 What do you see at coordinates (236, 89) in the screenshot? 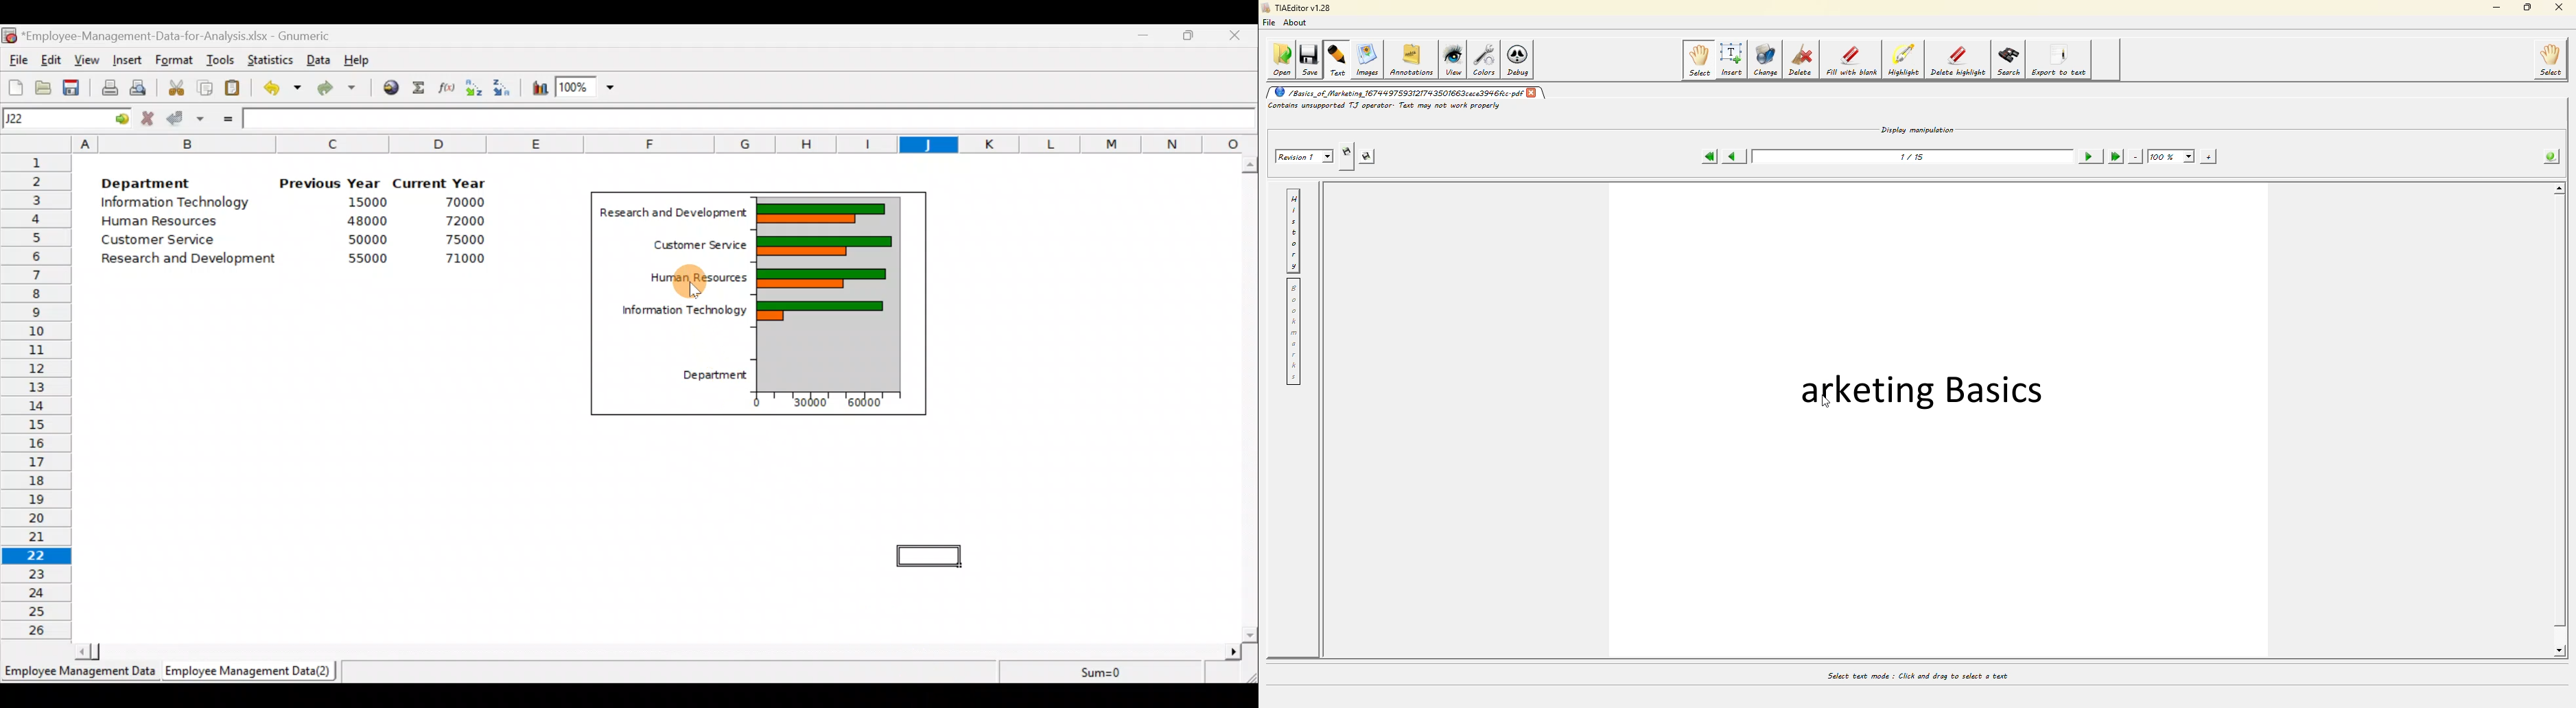
I see `Paste the clipboard` at bounding box center [236, 89].